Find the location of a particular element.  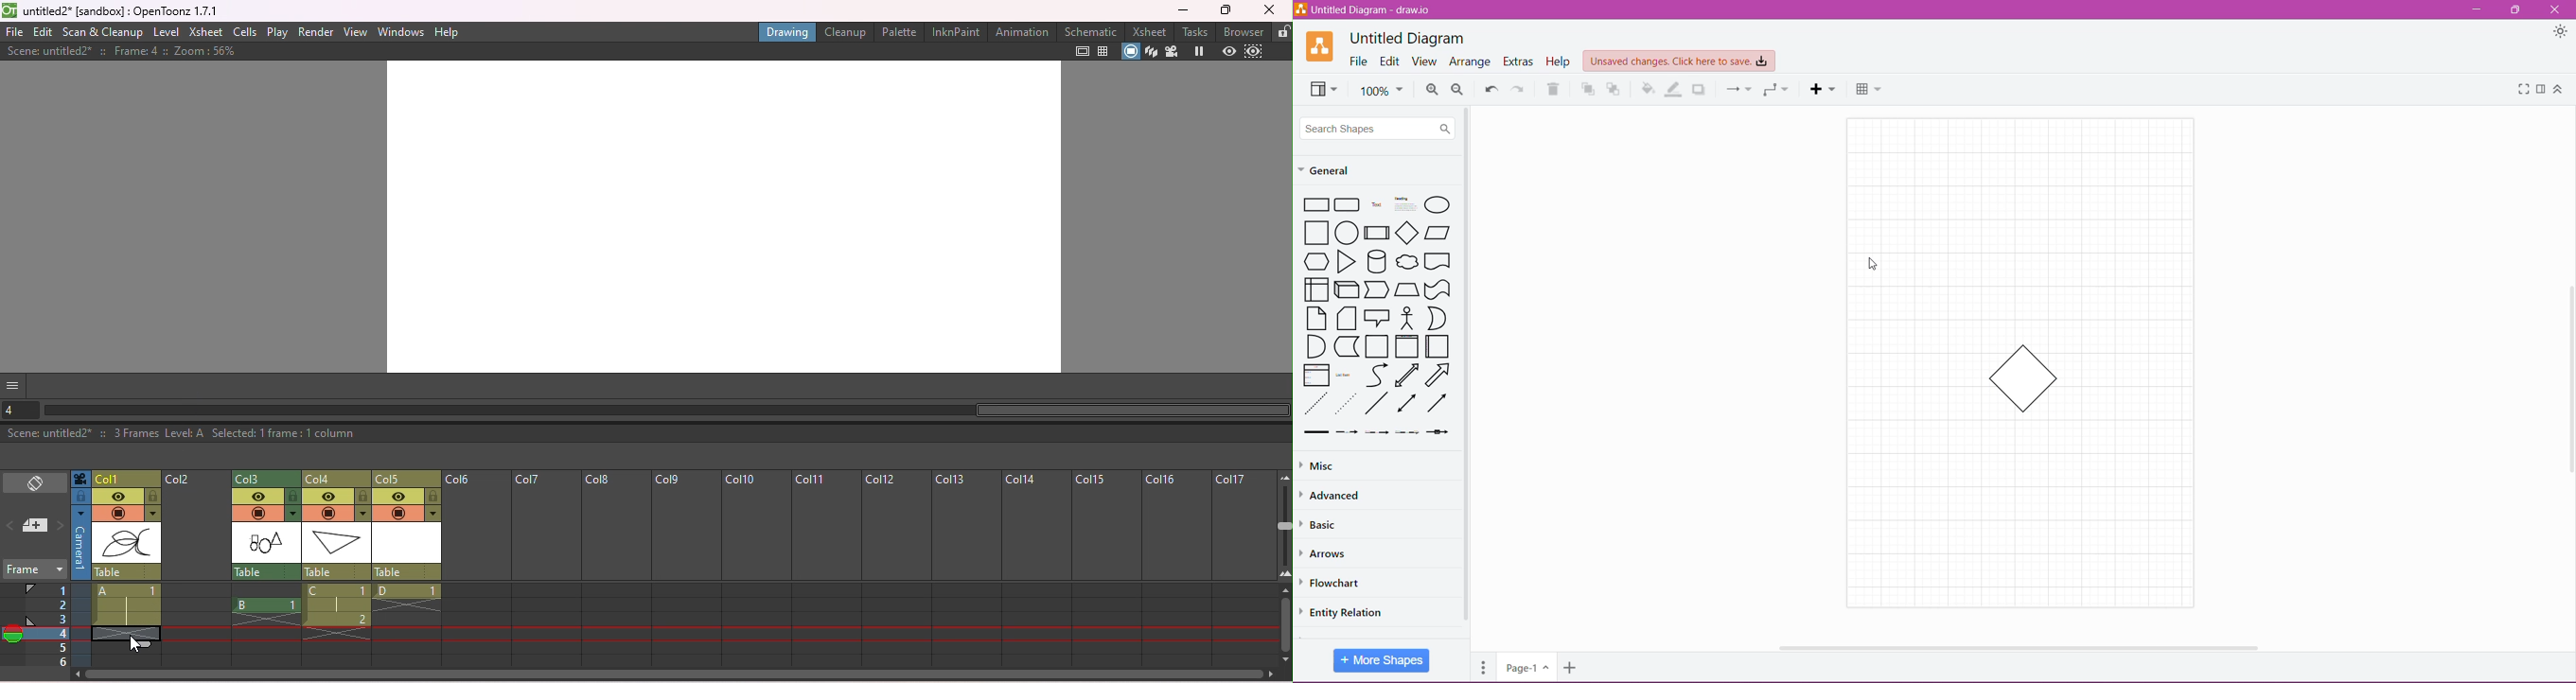

View is located at coordinates (1323, 89).